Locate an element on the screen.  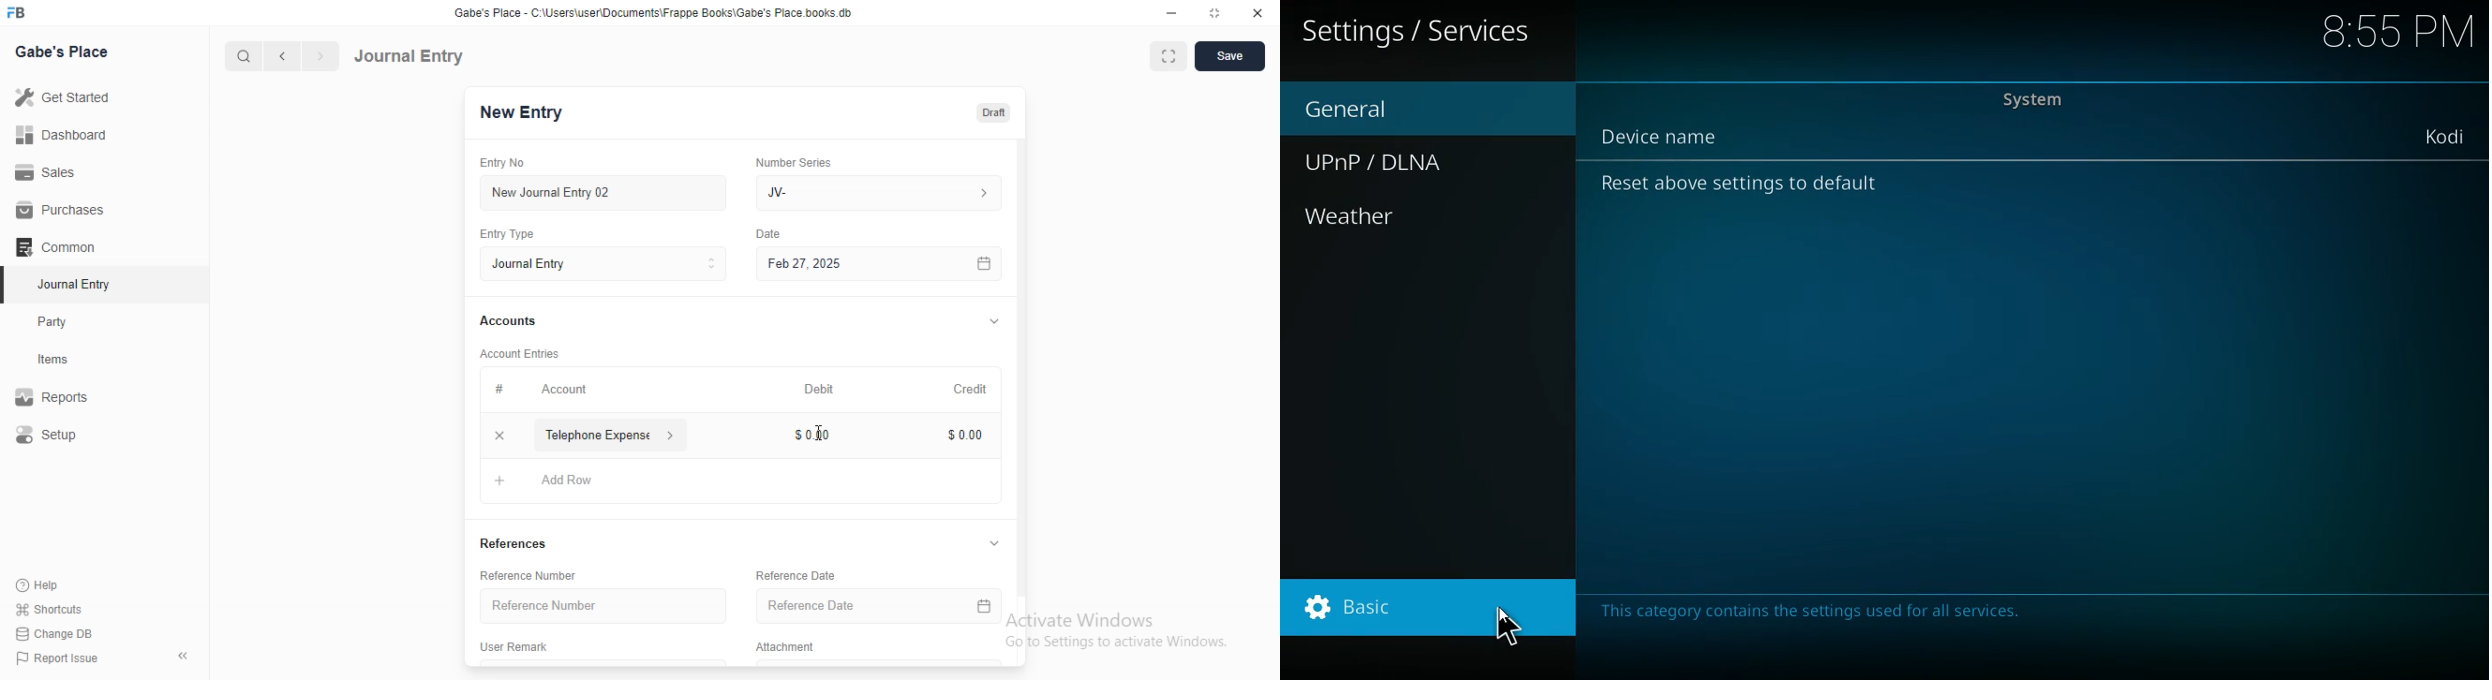
Search is located at coordinates (239, 56).